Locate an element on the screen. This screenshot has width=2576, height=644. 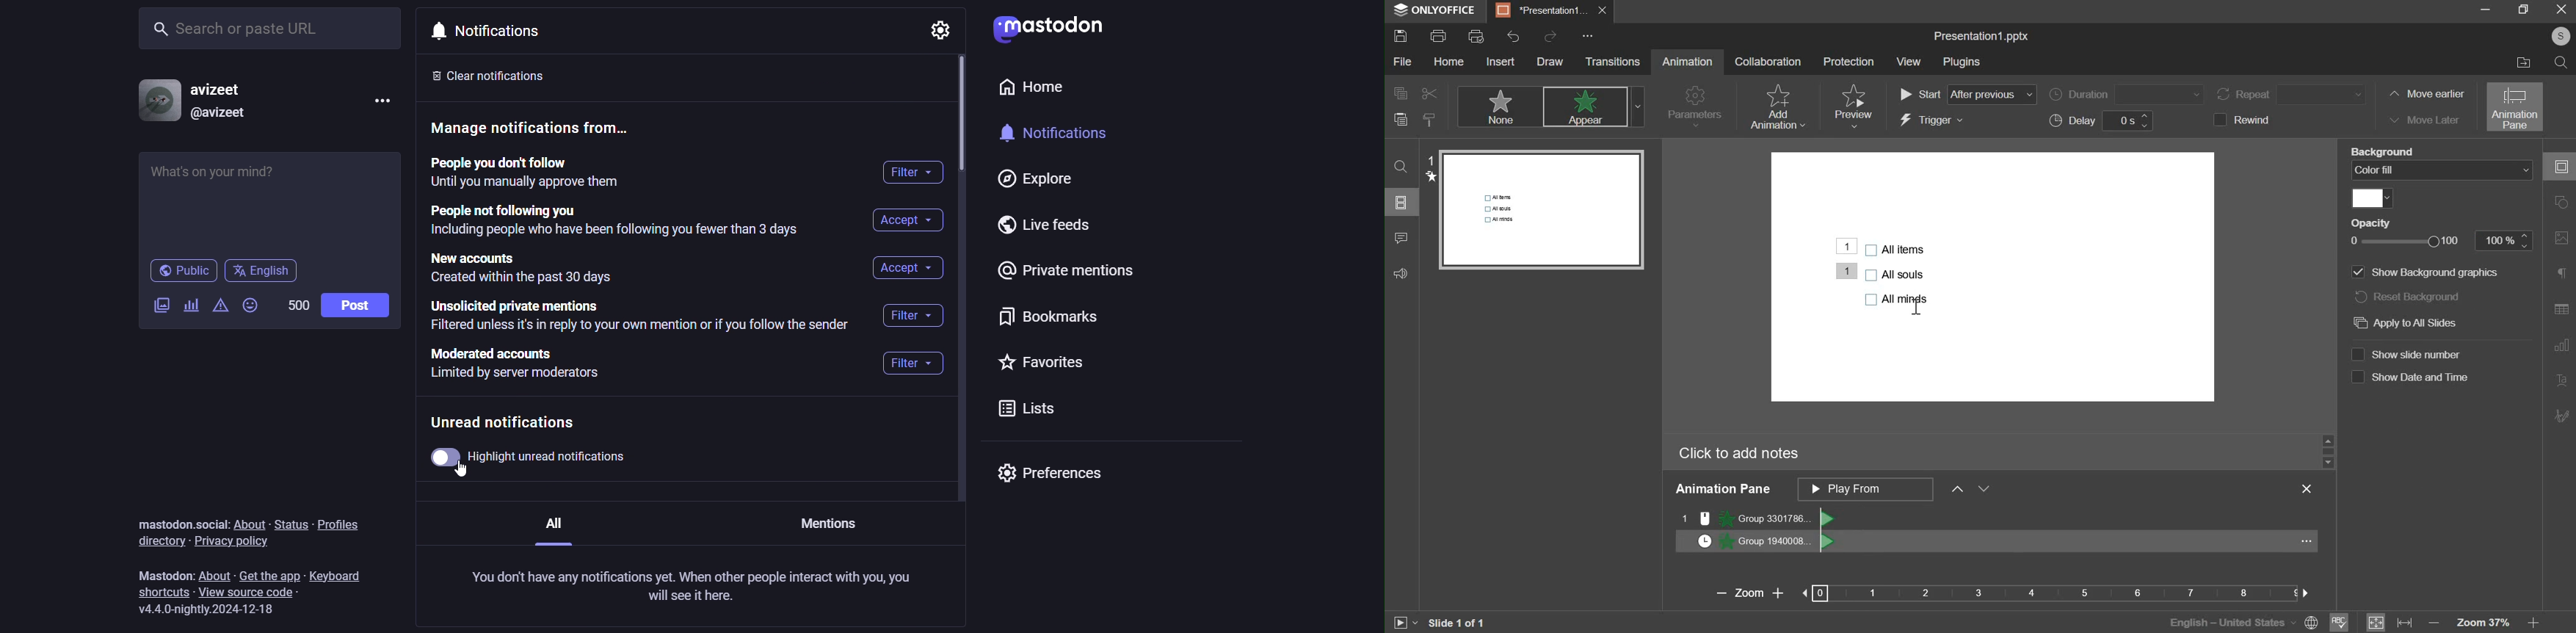
version is located at coordinates (208, 610).